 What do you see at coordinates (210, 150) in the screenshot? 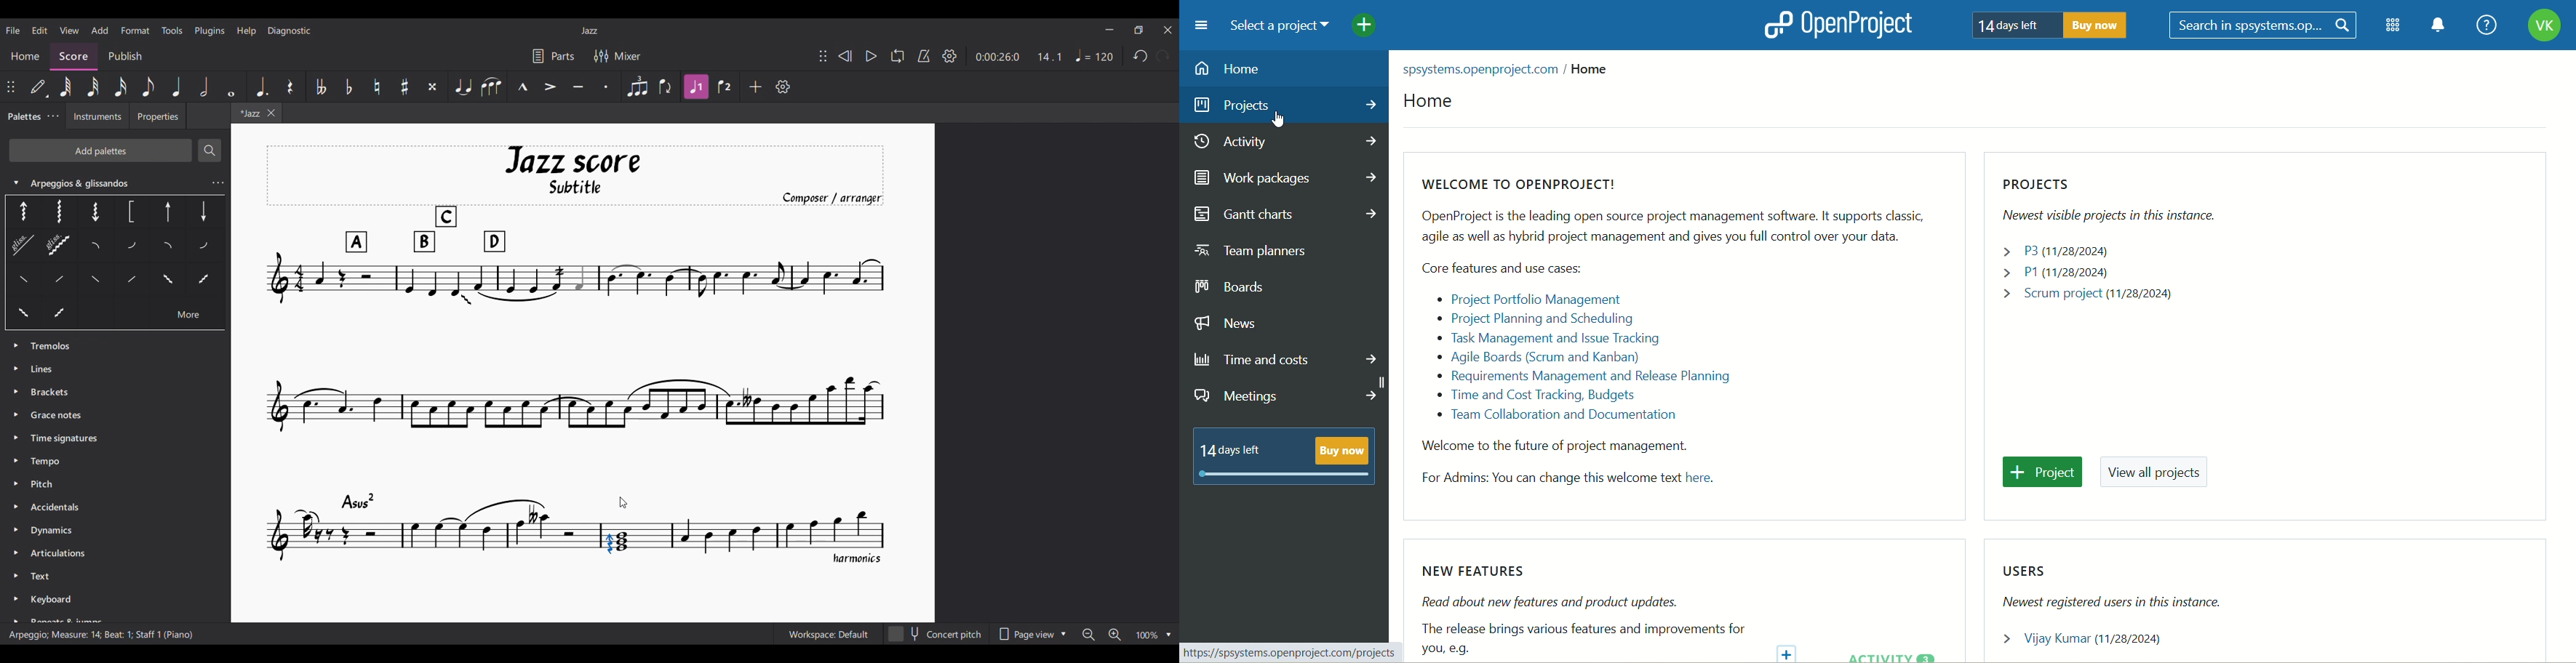
I see `Search` at bounding box center [210, 150].